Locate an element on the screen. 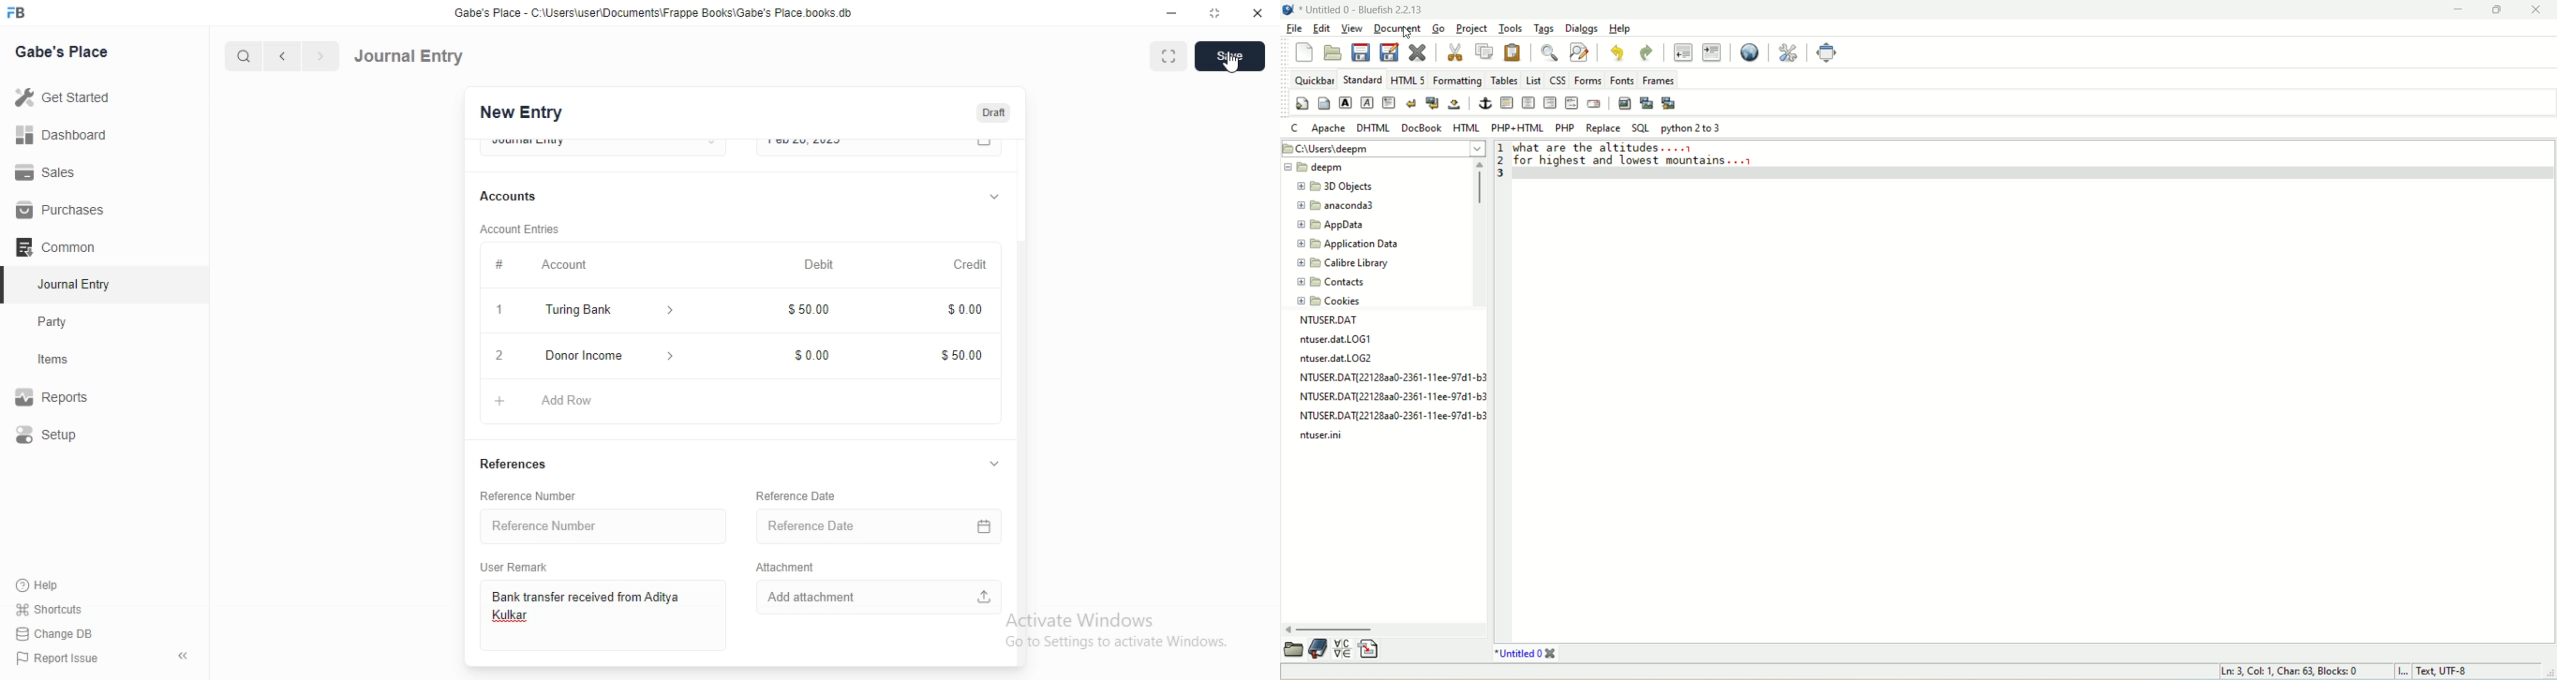 This screenshot has height=700, width=2576. HTML is located at coordinates (1466, 128).